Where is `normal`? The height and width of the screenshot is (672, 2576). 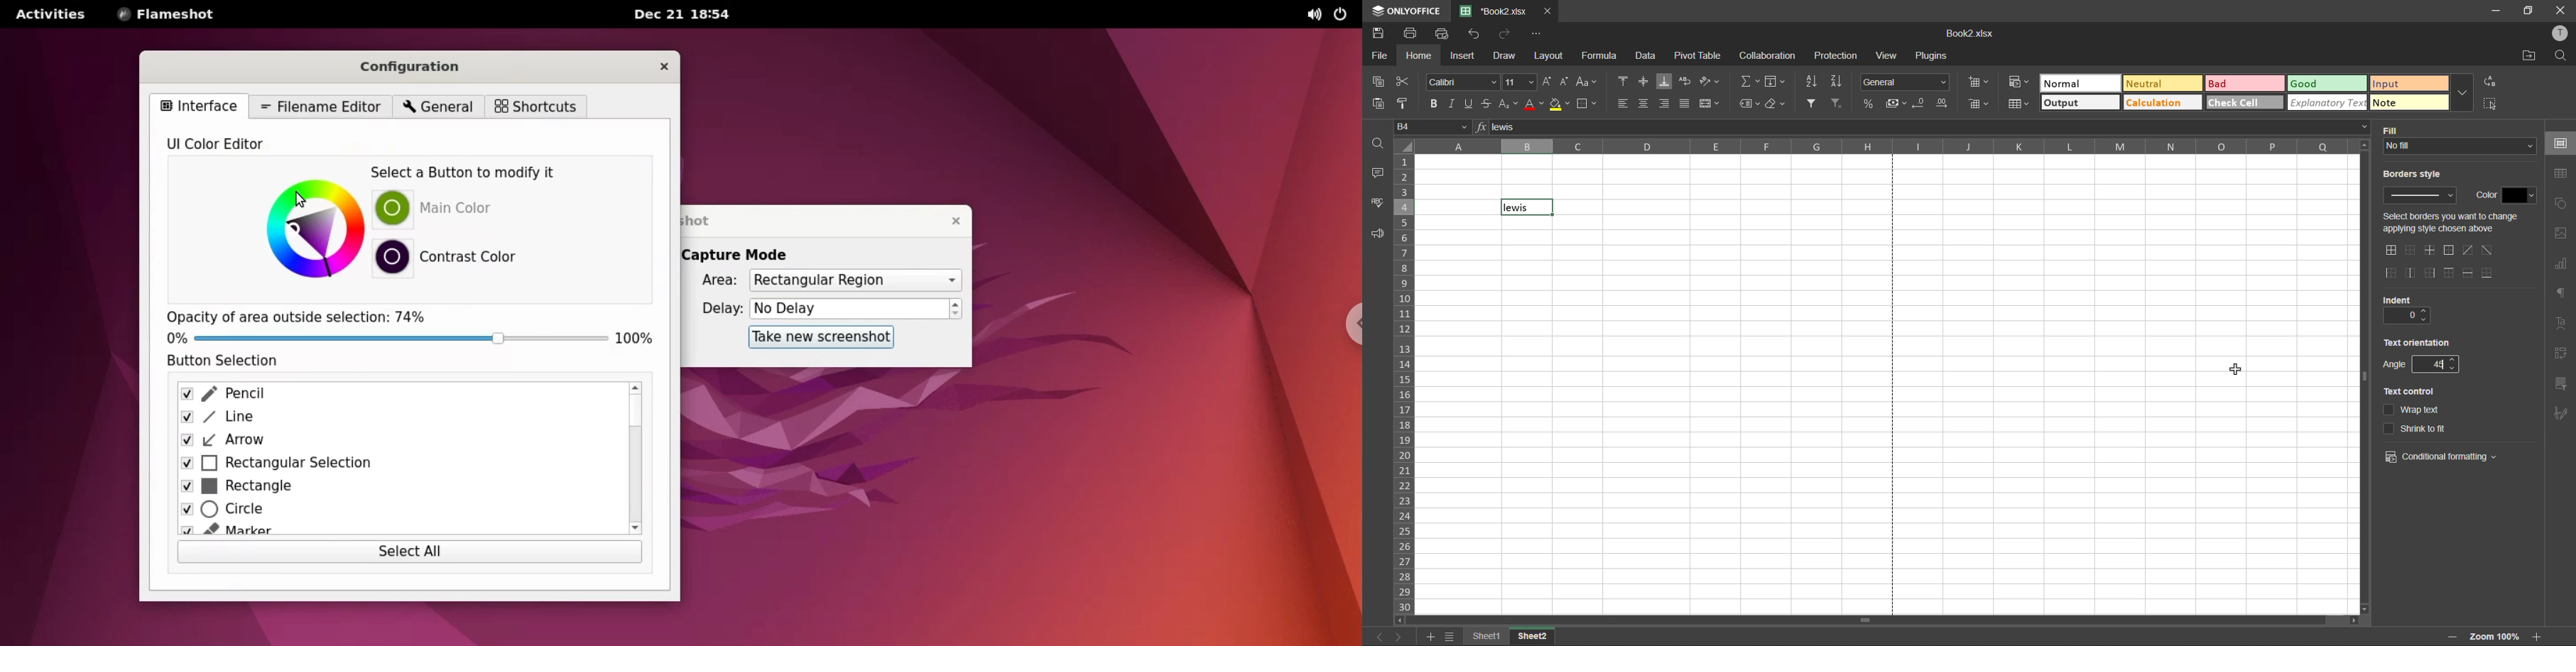
normal is located at coordinates (2080, 84).